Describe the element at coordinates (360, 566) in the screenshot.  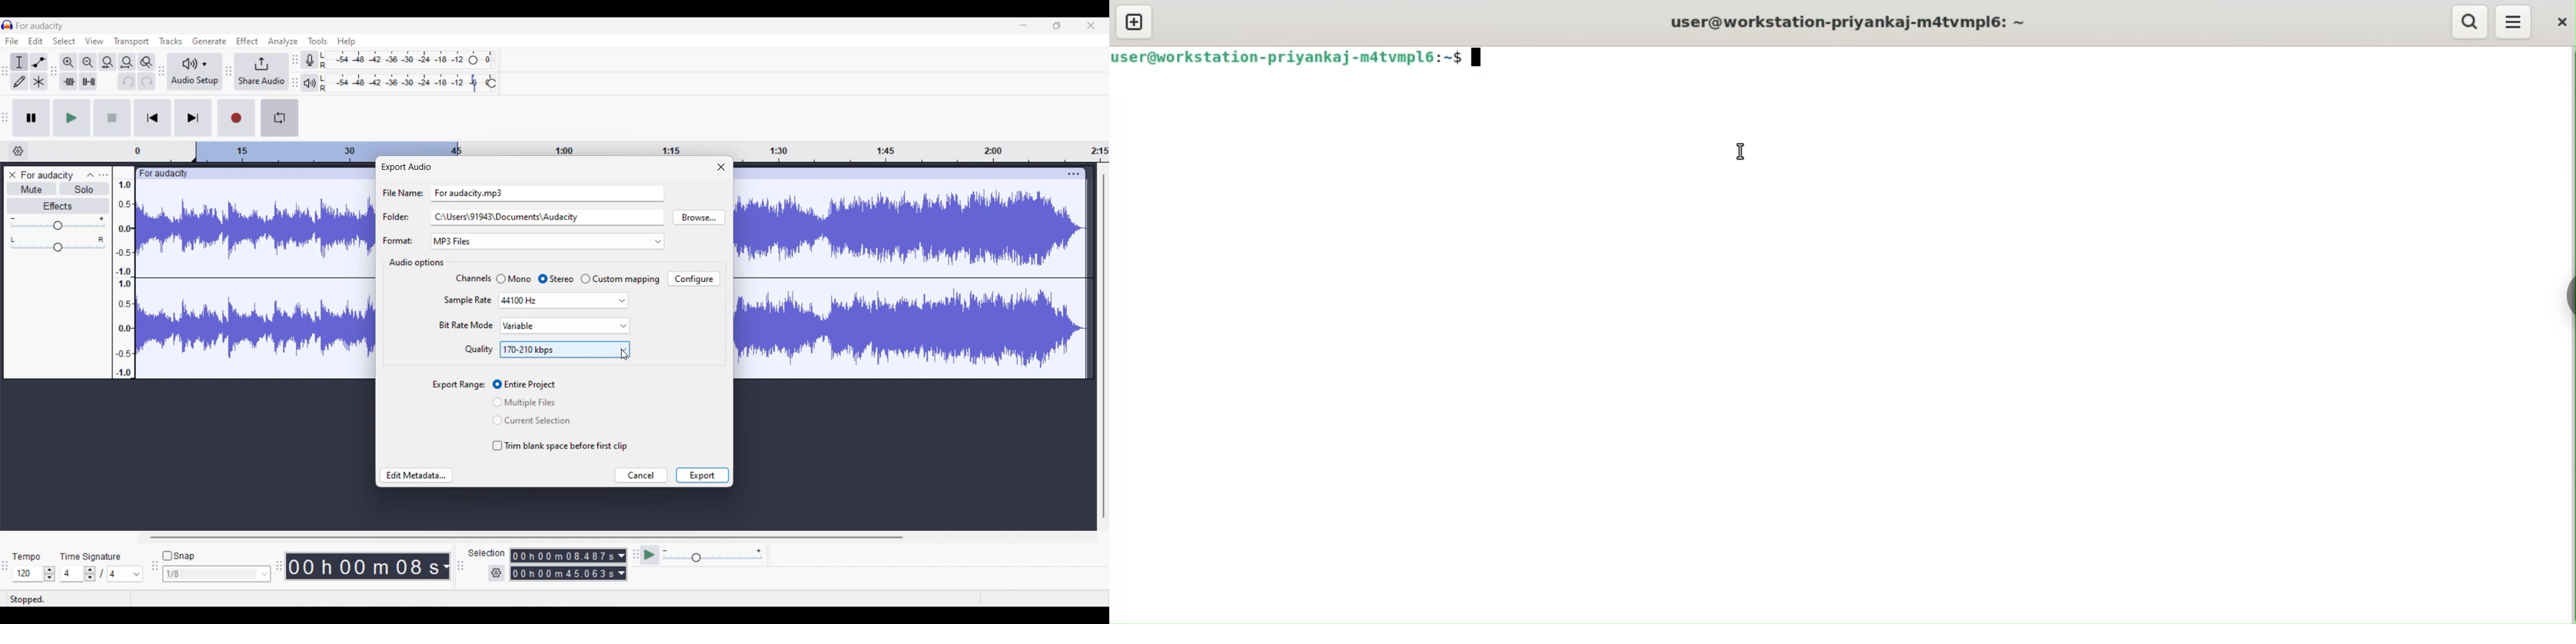
I see `Current timestamp of track` at that location.